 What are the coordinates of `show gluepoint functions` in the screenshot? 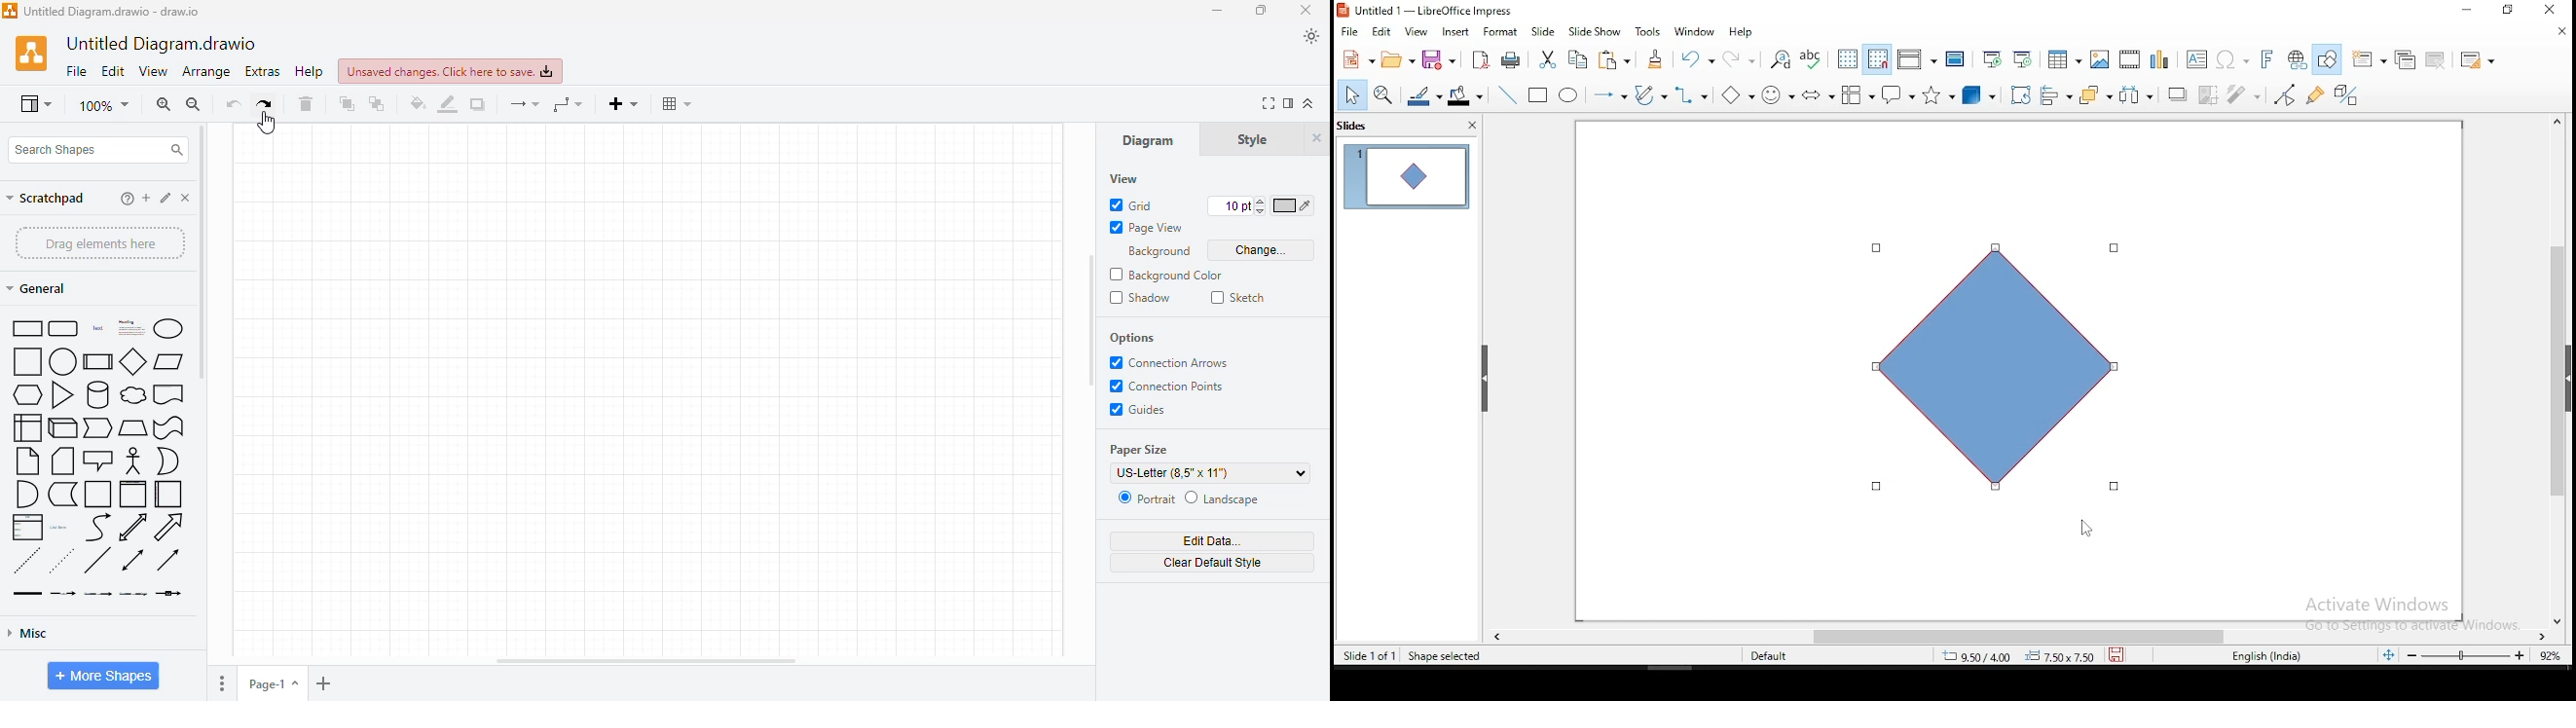 It's located at (2316, 95).